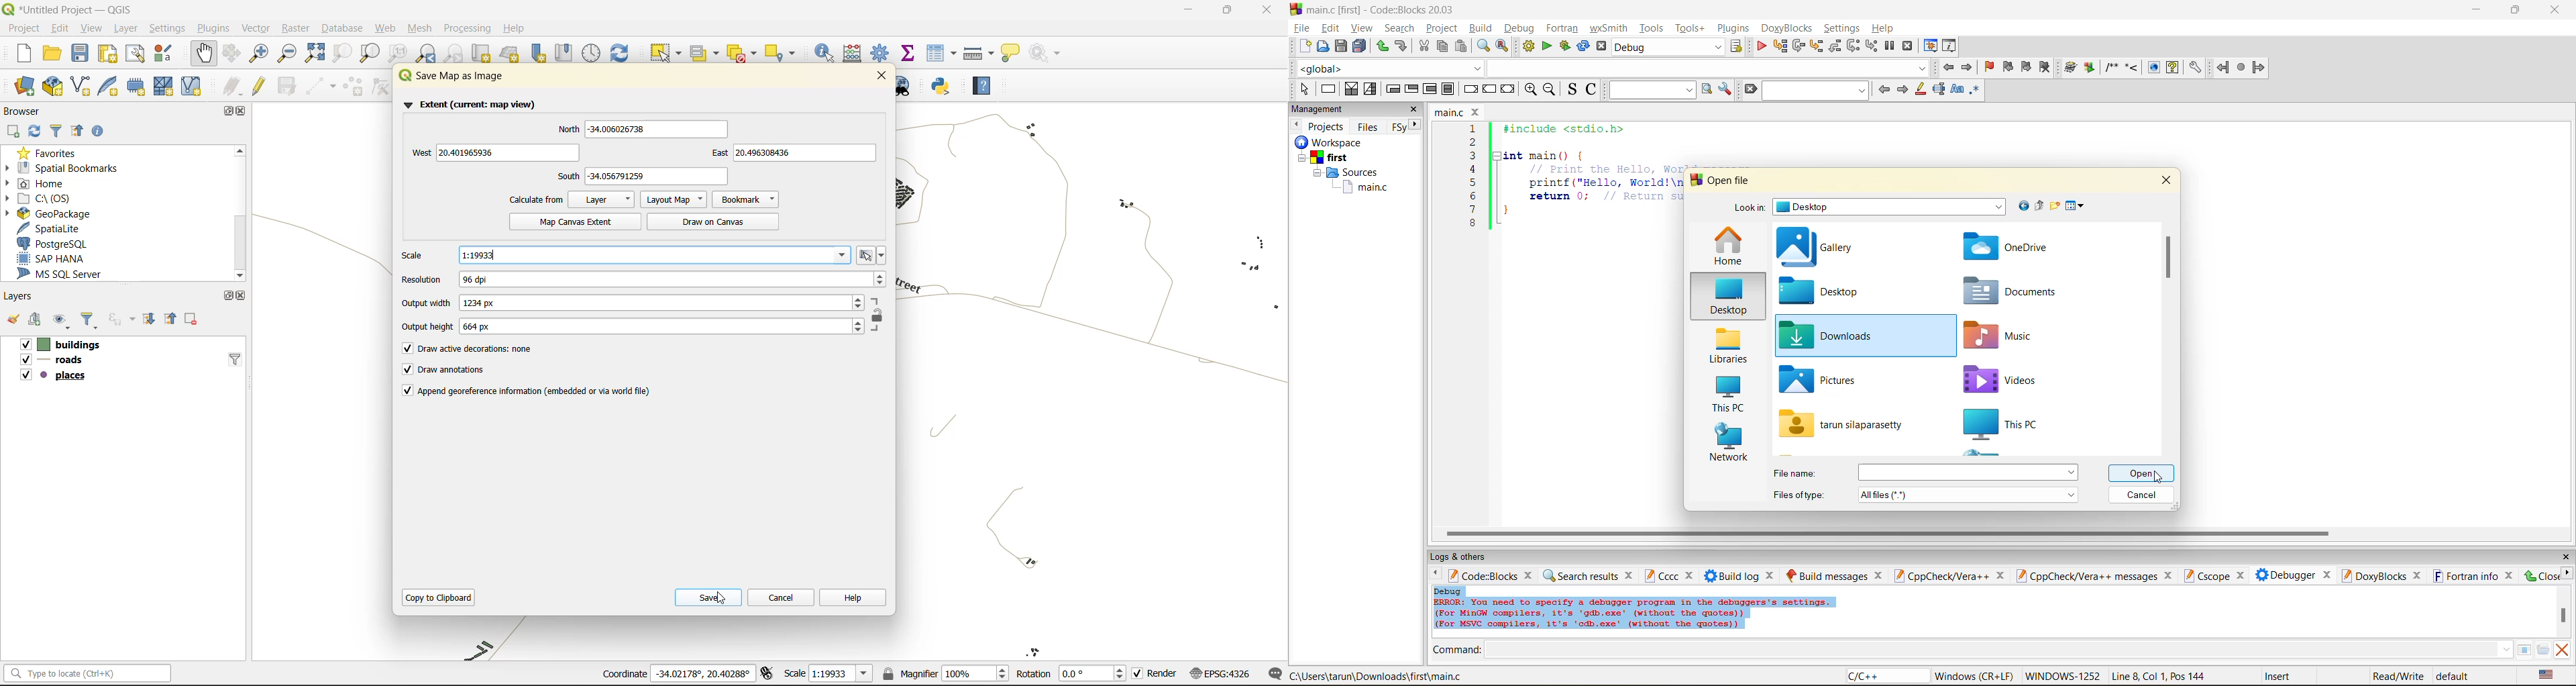  Describe the element at coordinates (1349, 173) in the screenshot. I see `Sources` at that location.